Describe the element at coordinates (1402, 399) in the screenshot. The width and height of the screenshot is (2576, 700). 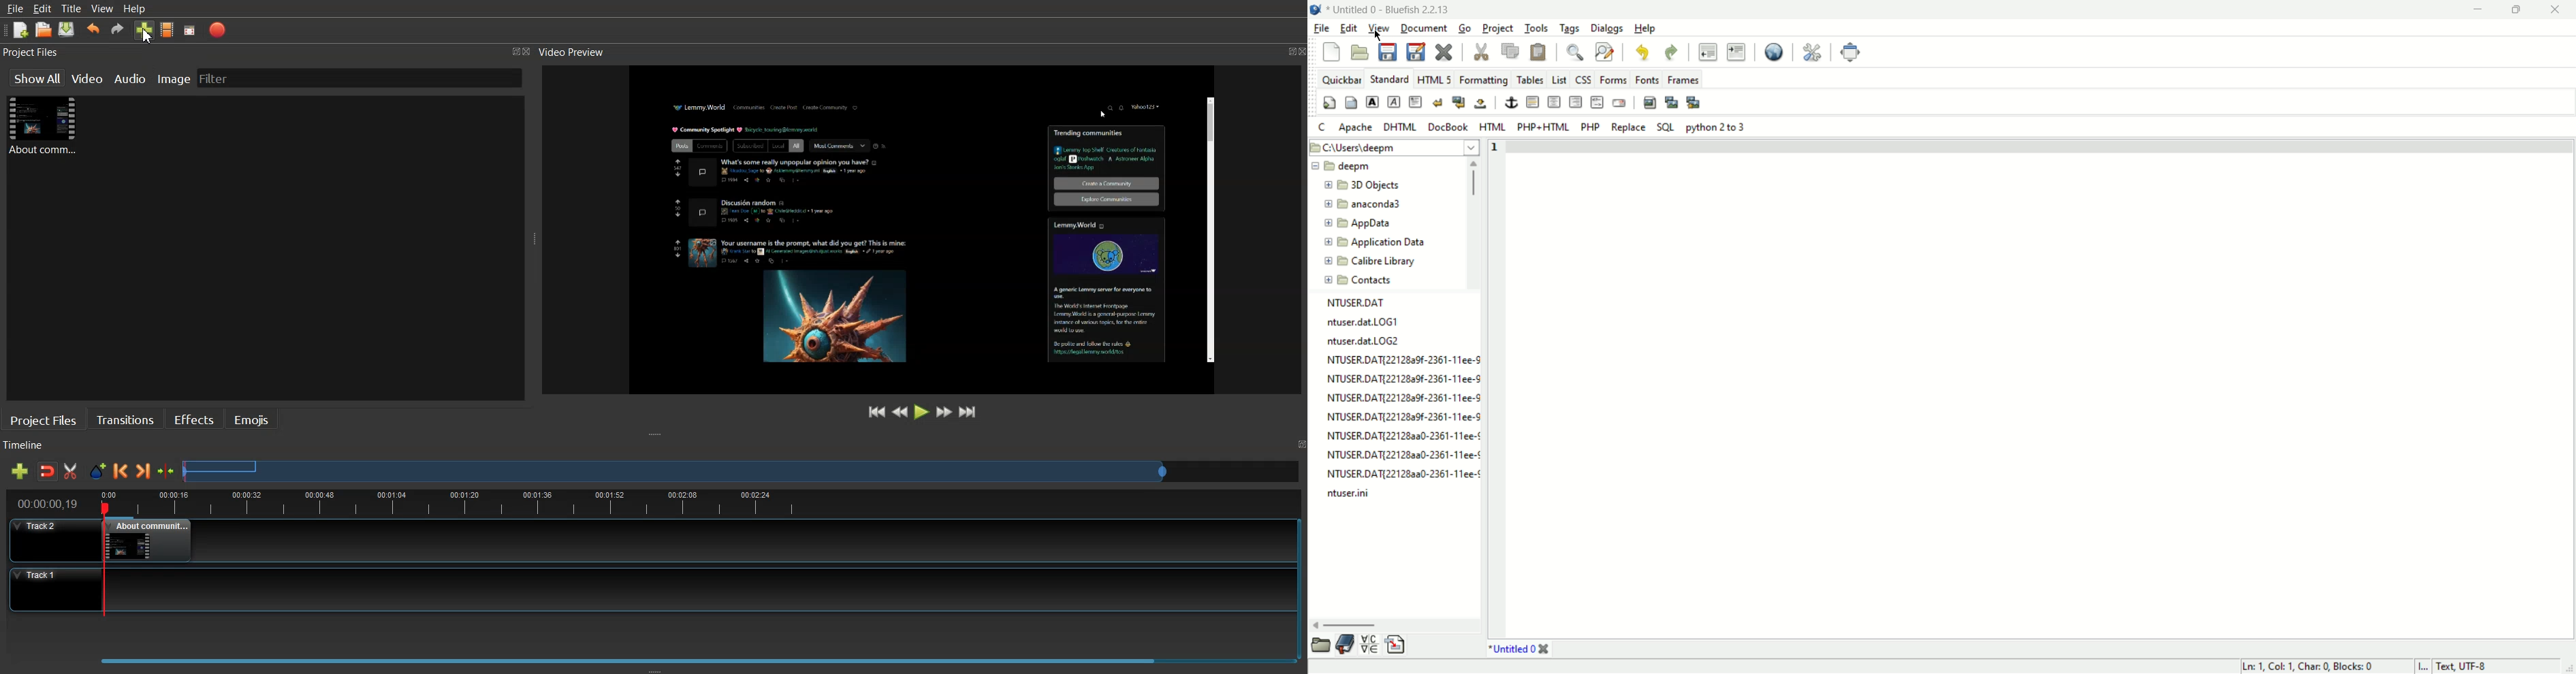
I see `NTUSER.DAT{2212829f-2361-11ee-S` at that location.